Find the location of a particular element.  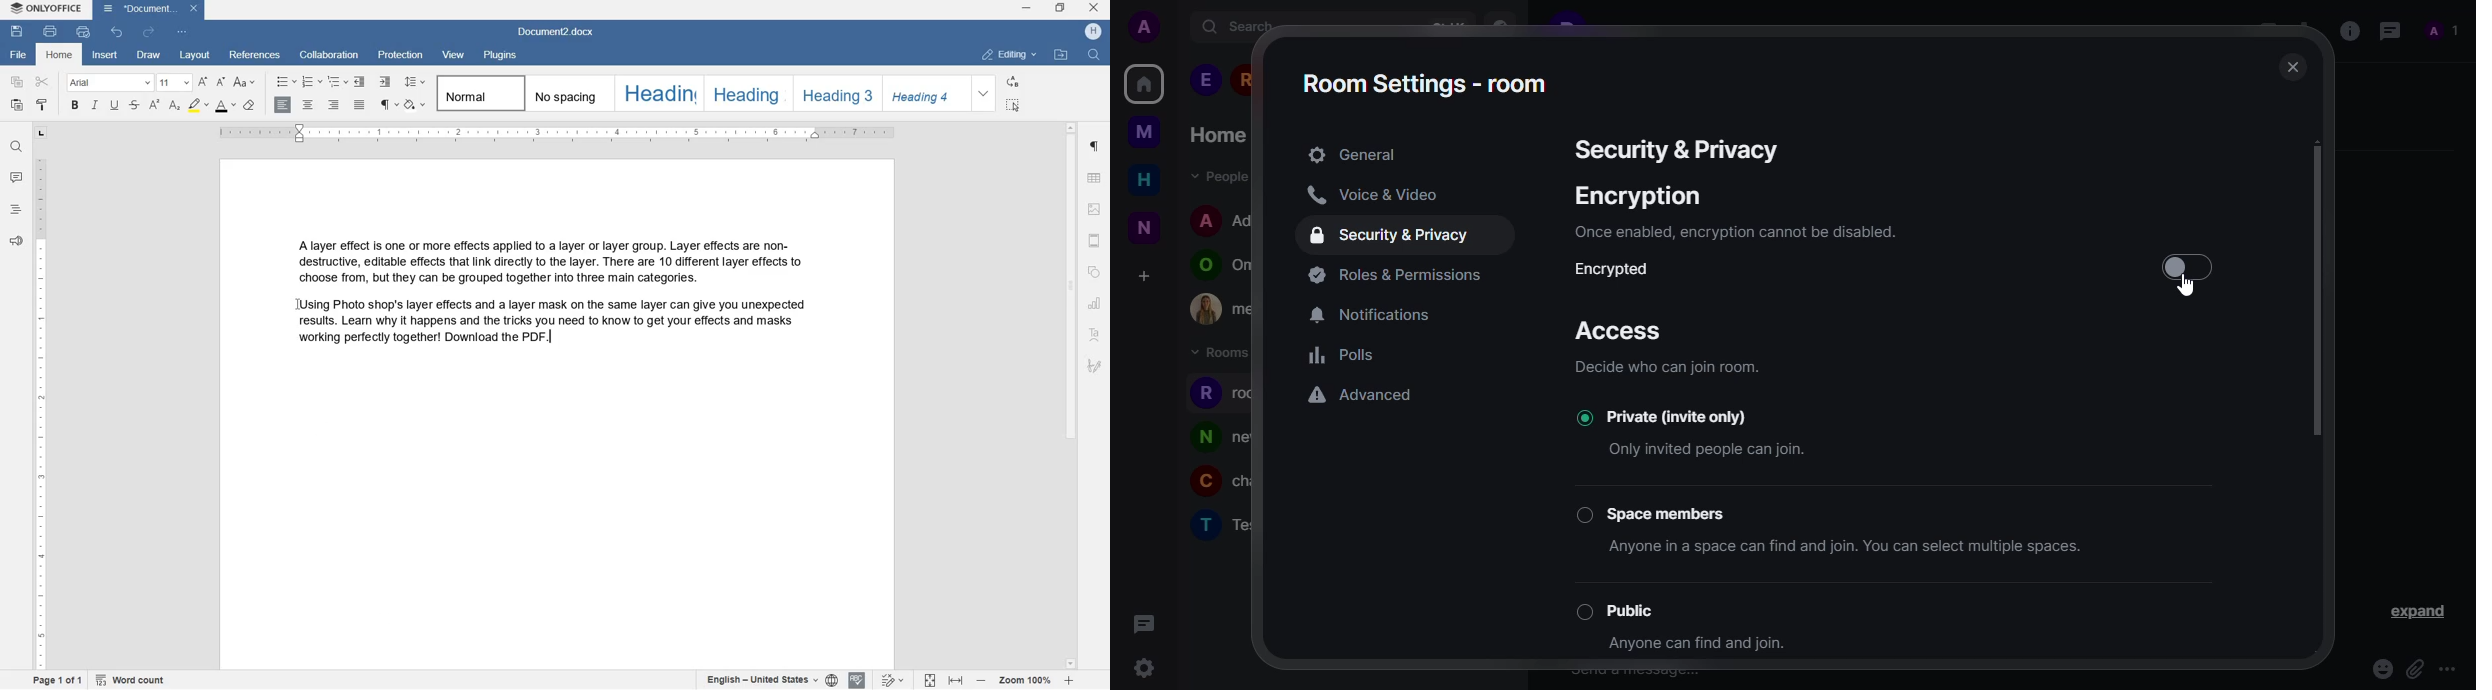

RIGHT ALIGNMENT is located at coordinates (334, 105).